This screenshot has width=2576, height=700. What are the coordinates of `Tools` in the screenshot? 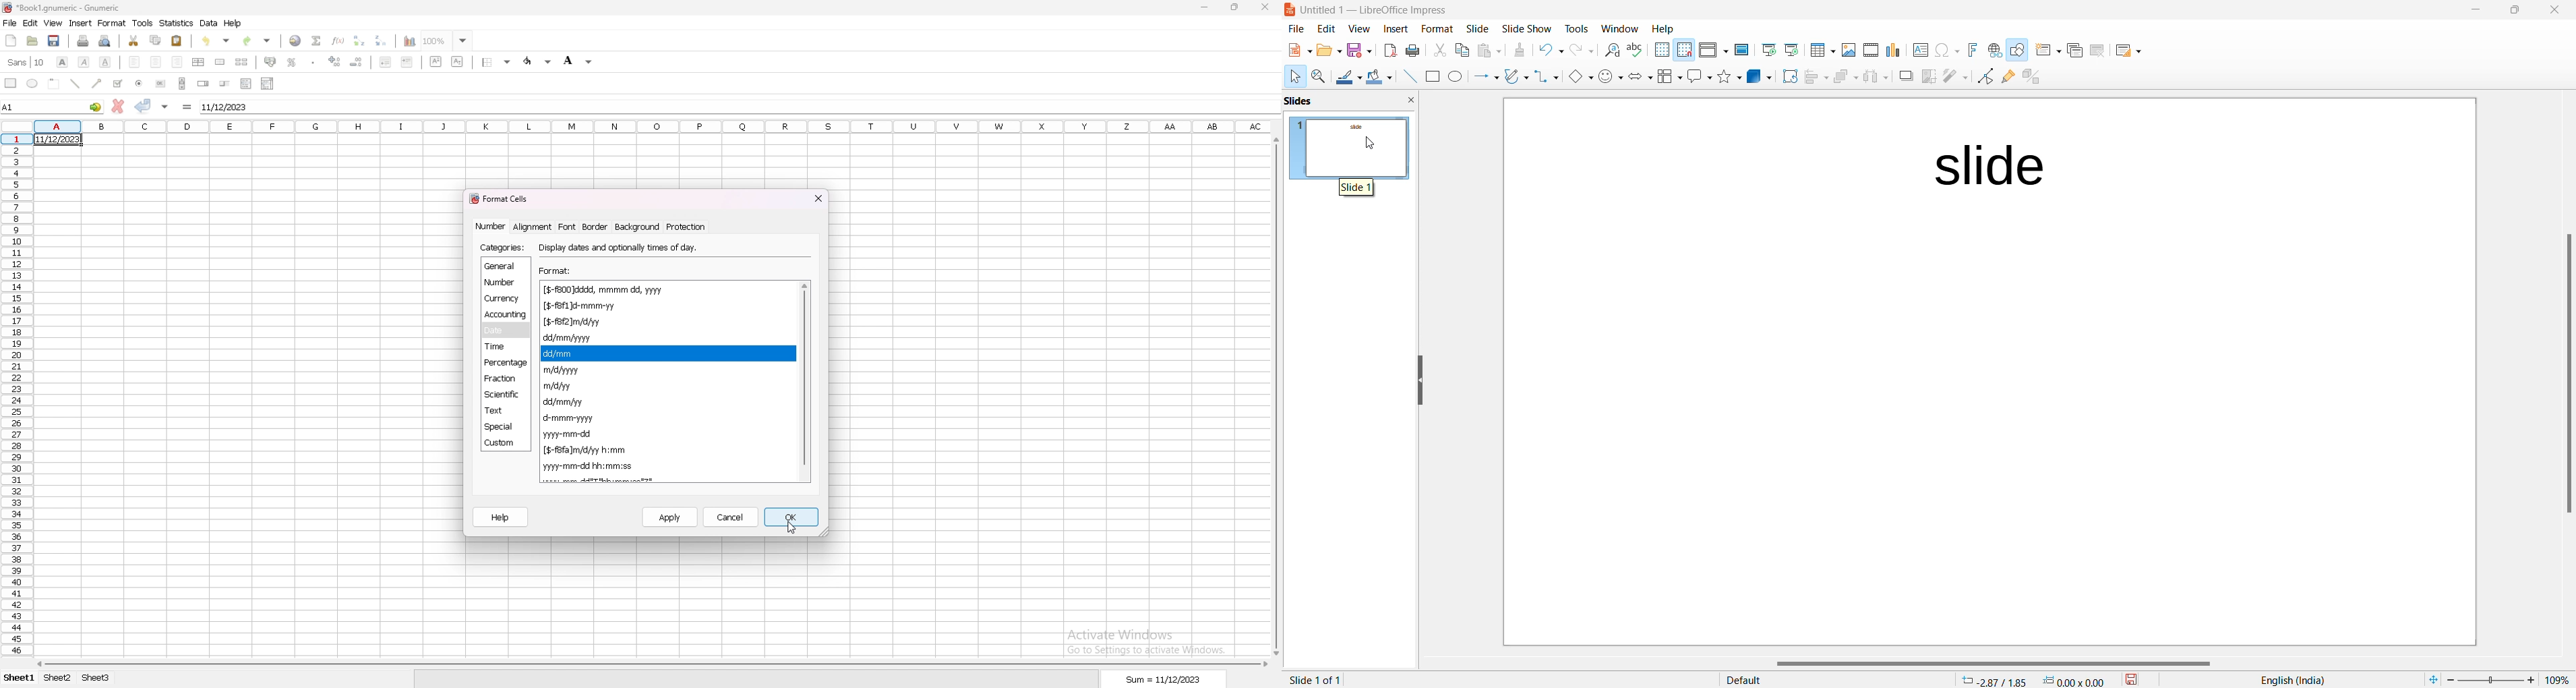 It's located at (1574, 27).